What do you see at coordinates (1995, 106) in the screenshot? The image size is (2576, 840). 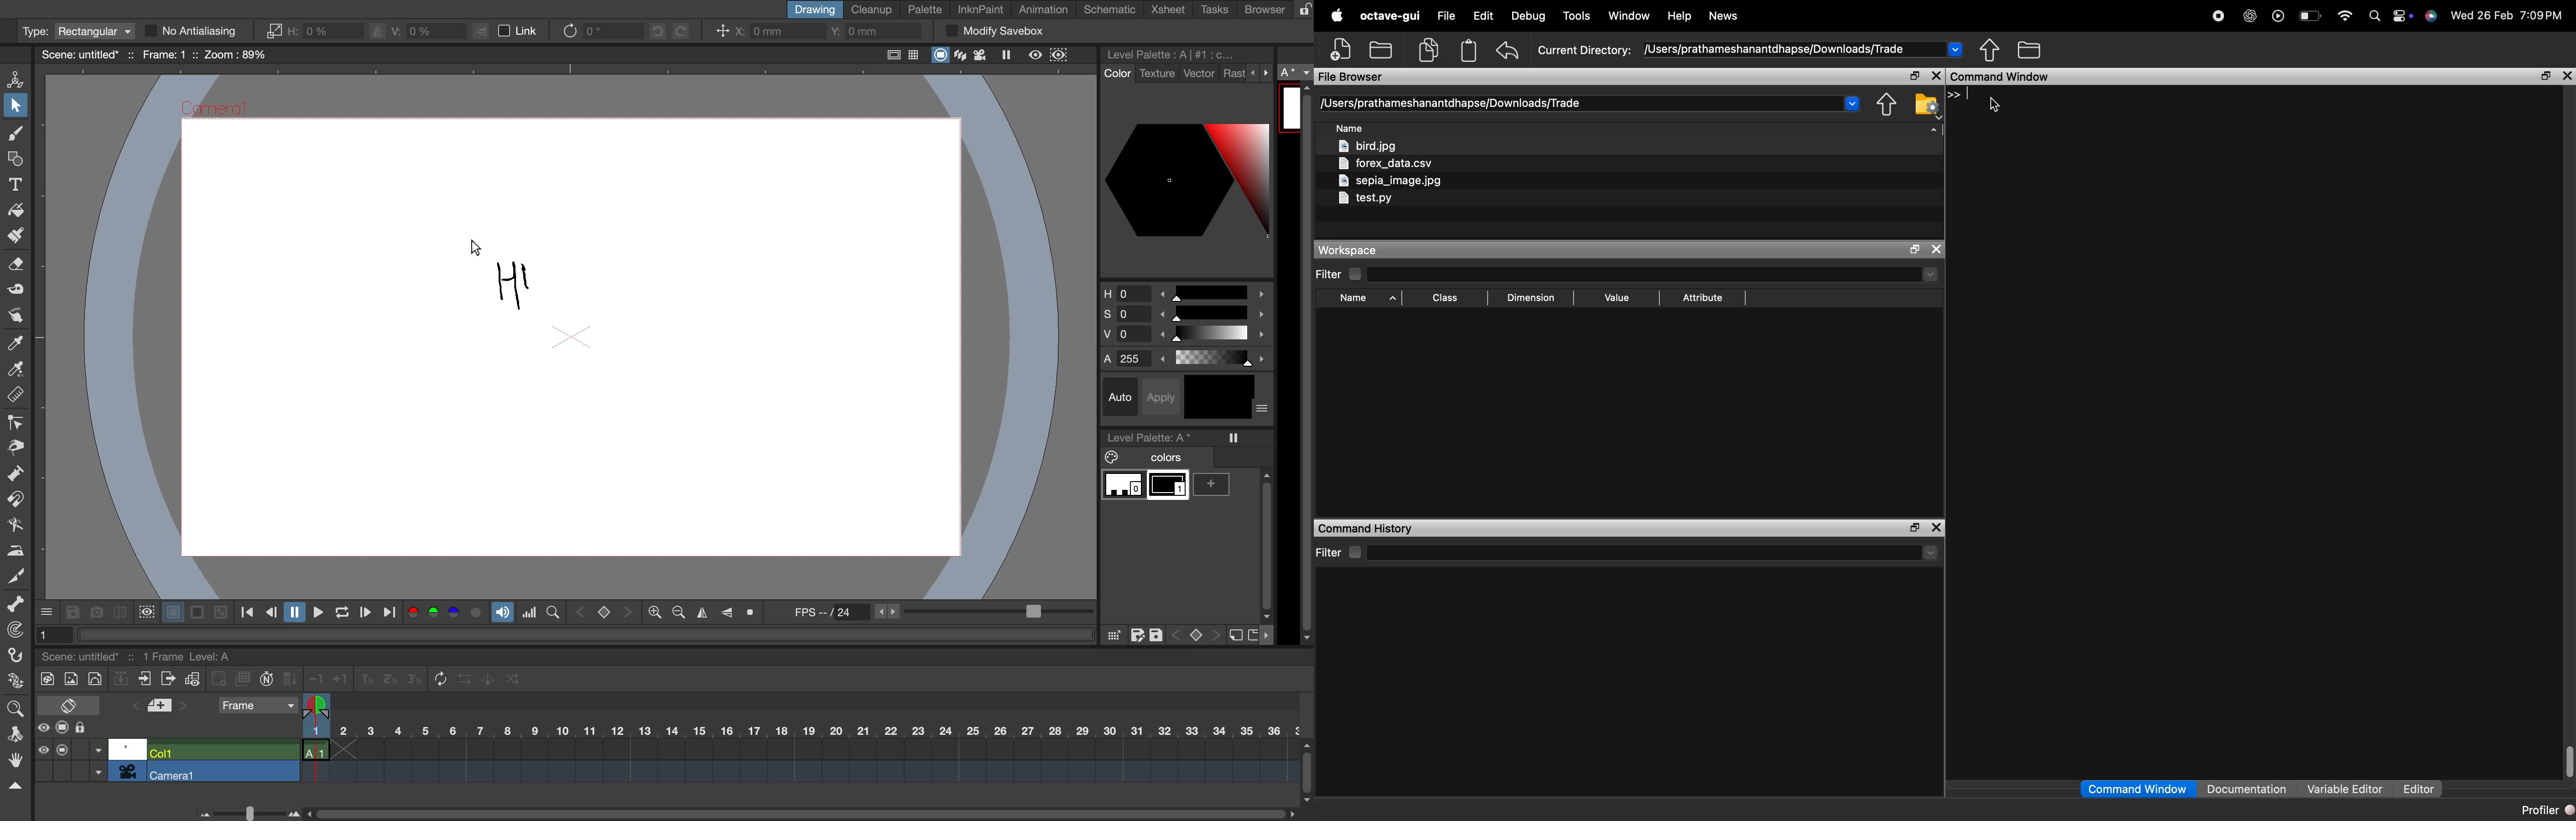 I see `cursor` at bounding box center [1995, 106].